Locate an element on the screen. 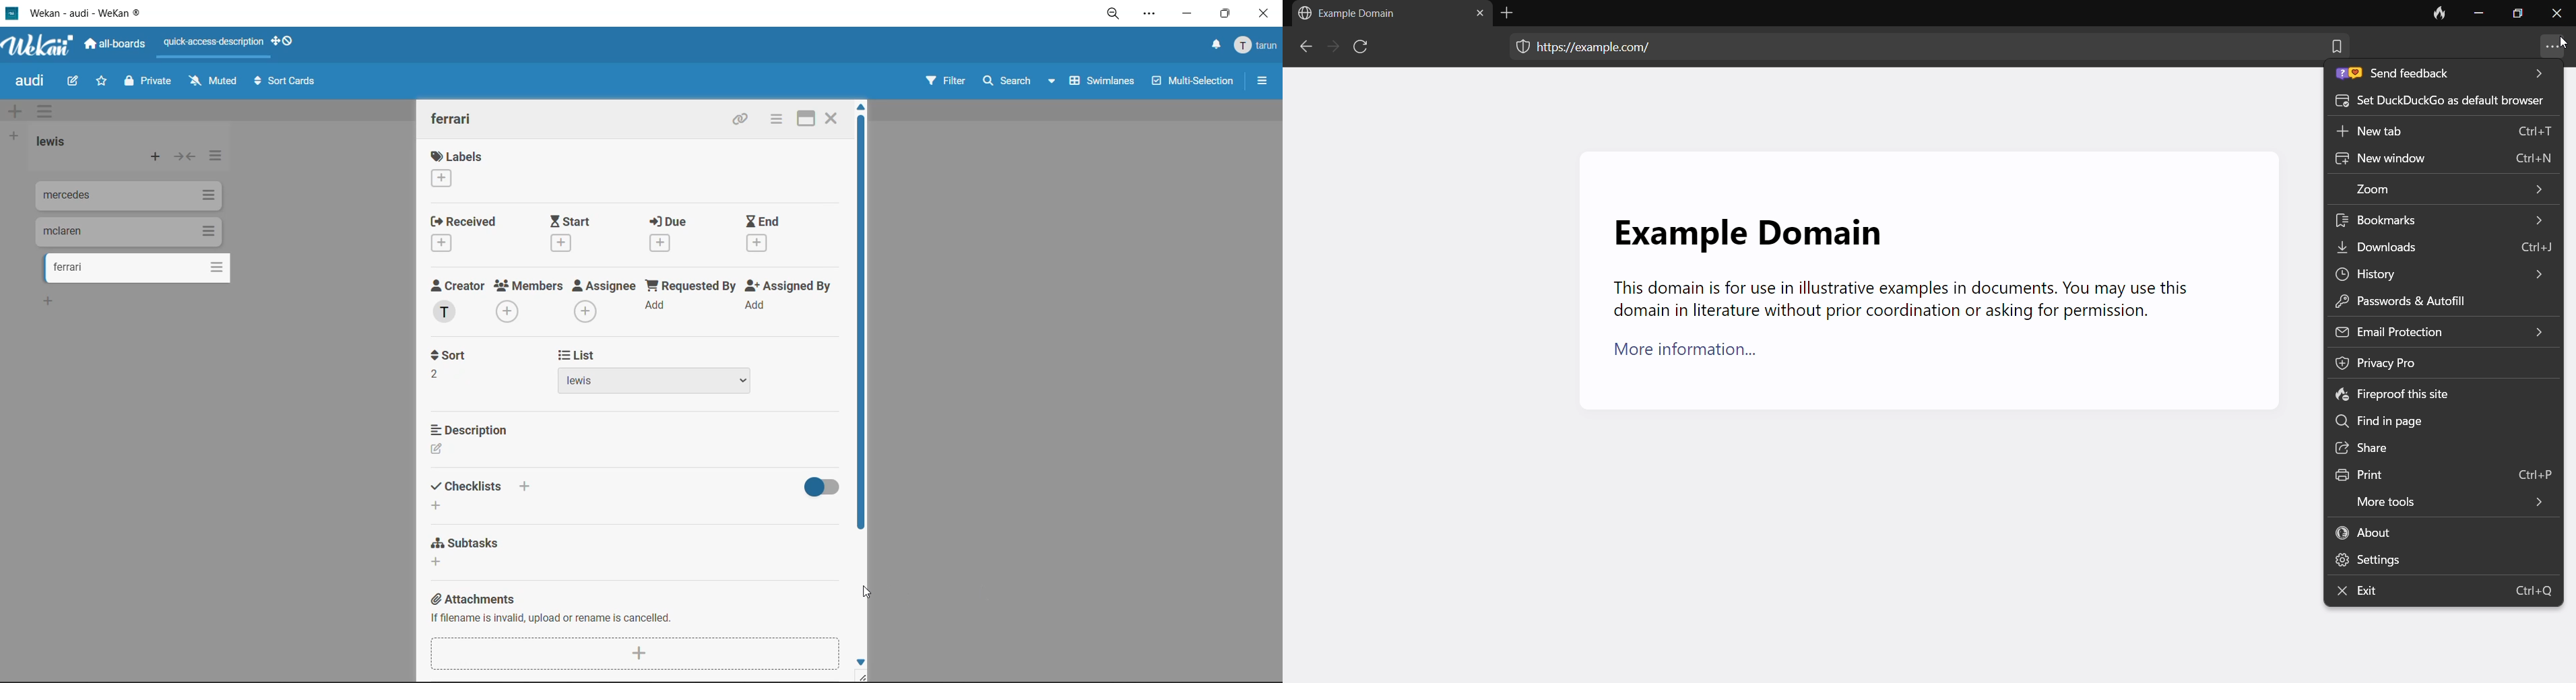  downloads is located at coordinates (2446, 245).